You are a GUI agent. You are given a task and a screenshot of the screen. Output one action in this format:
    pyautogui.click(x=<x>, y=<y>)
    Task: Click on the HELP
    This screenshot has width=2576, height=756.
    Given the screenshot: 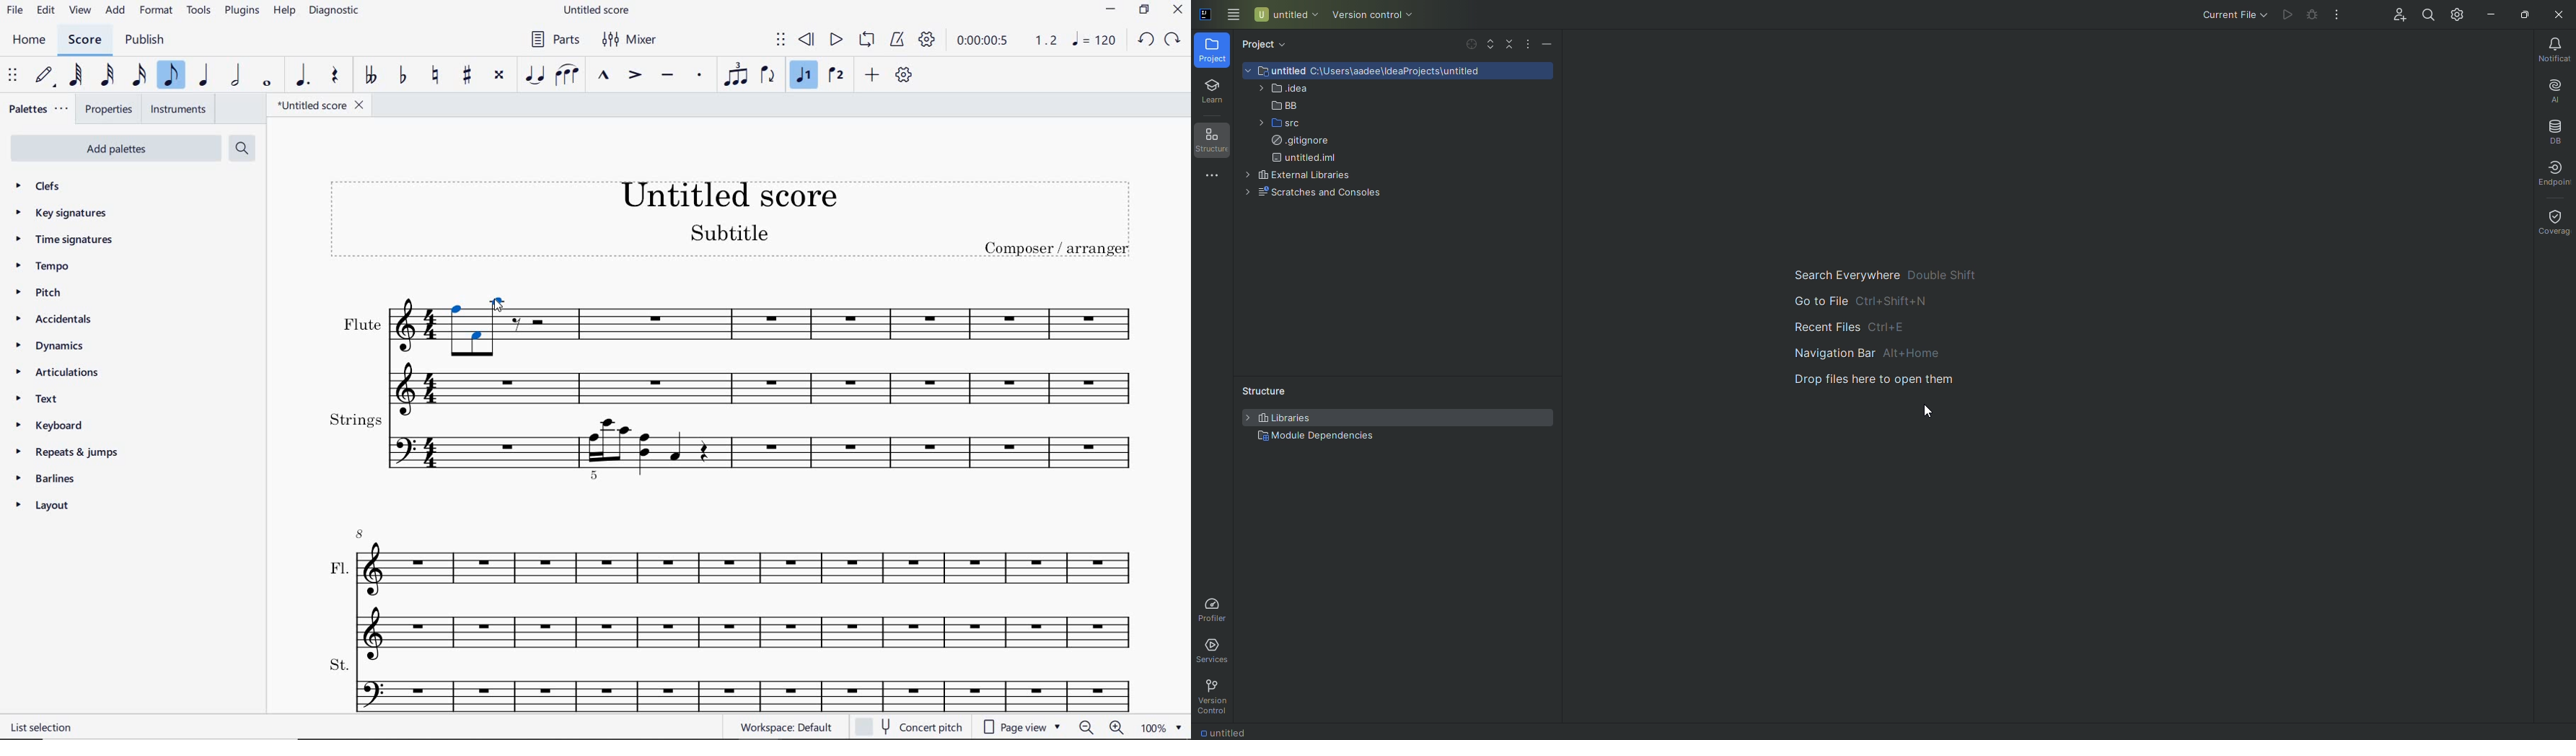 What is the action you would take?
    pyautogui.click(x=284, y=12)
    